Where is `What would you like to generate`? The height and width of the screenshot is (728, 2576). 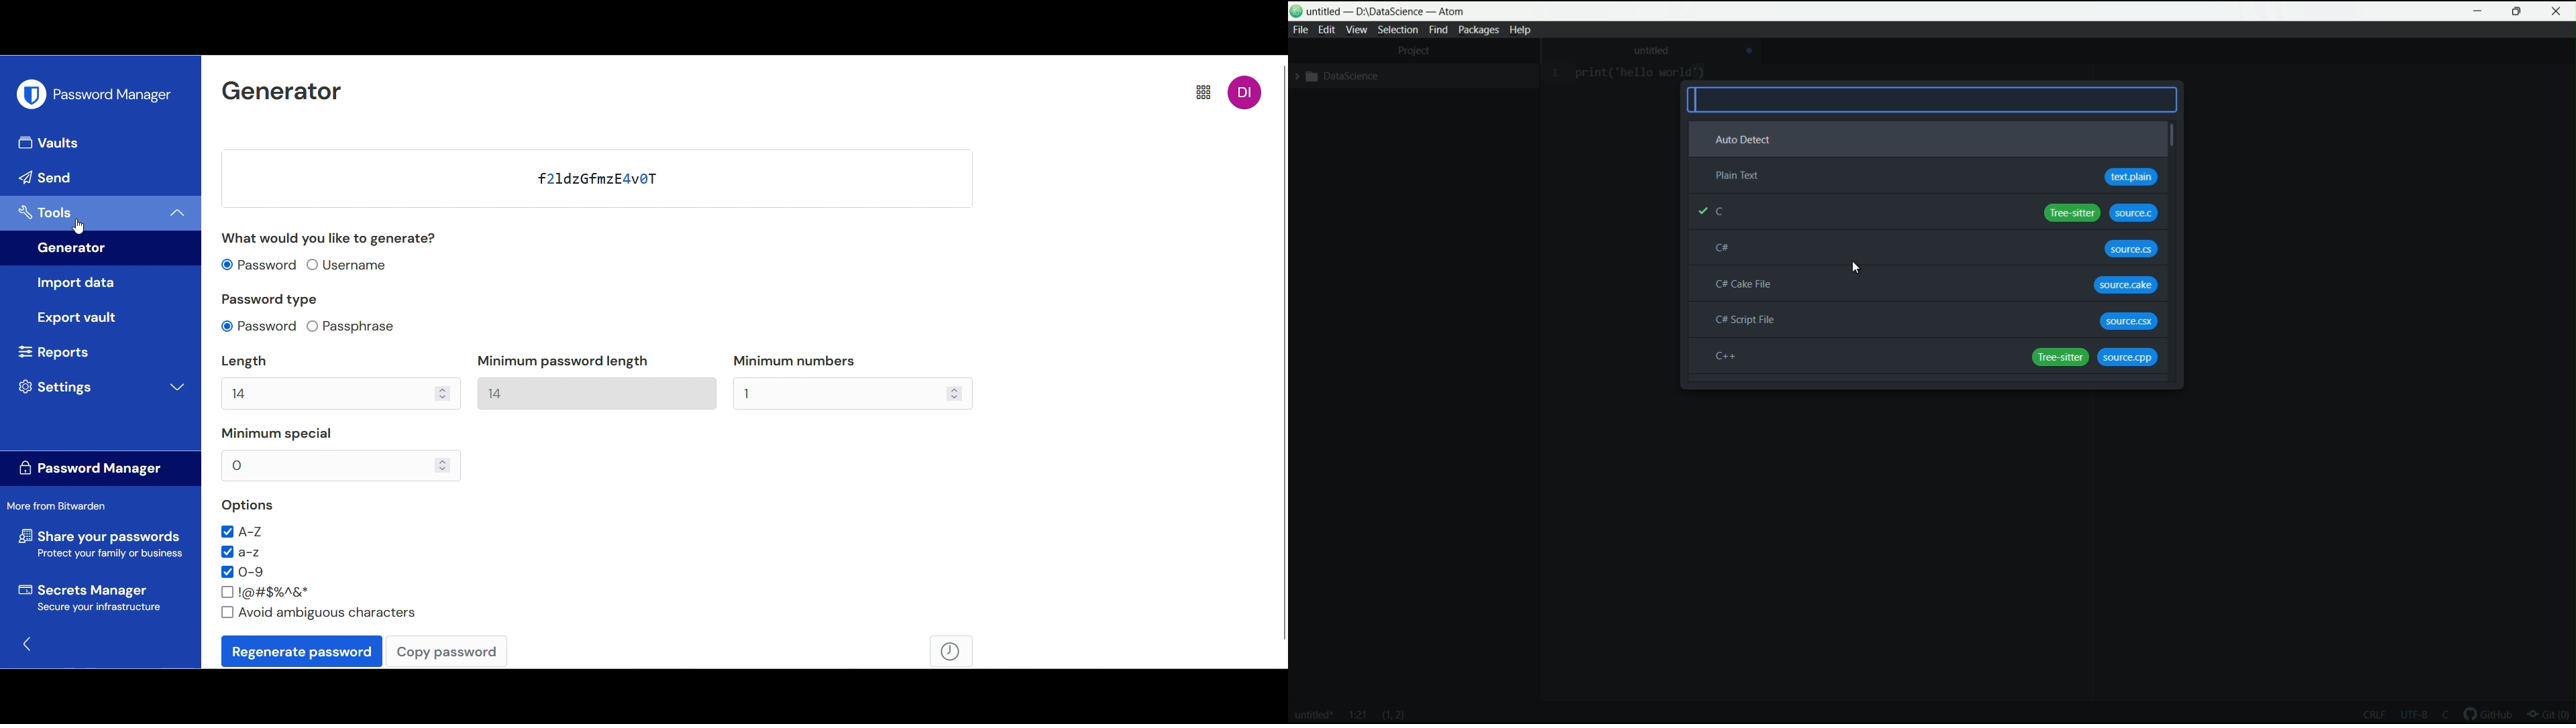
What would you like to generate is located at coordinates (331, 239).